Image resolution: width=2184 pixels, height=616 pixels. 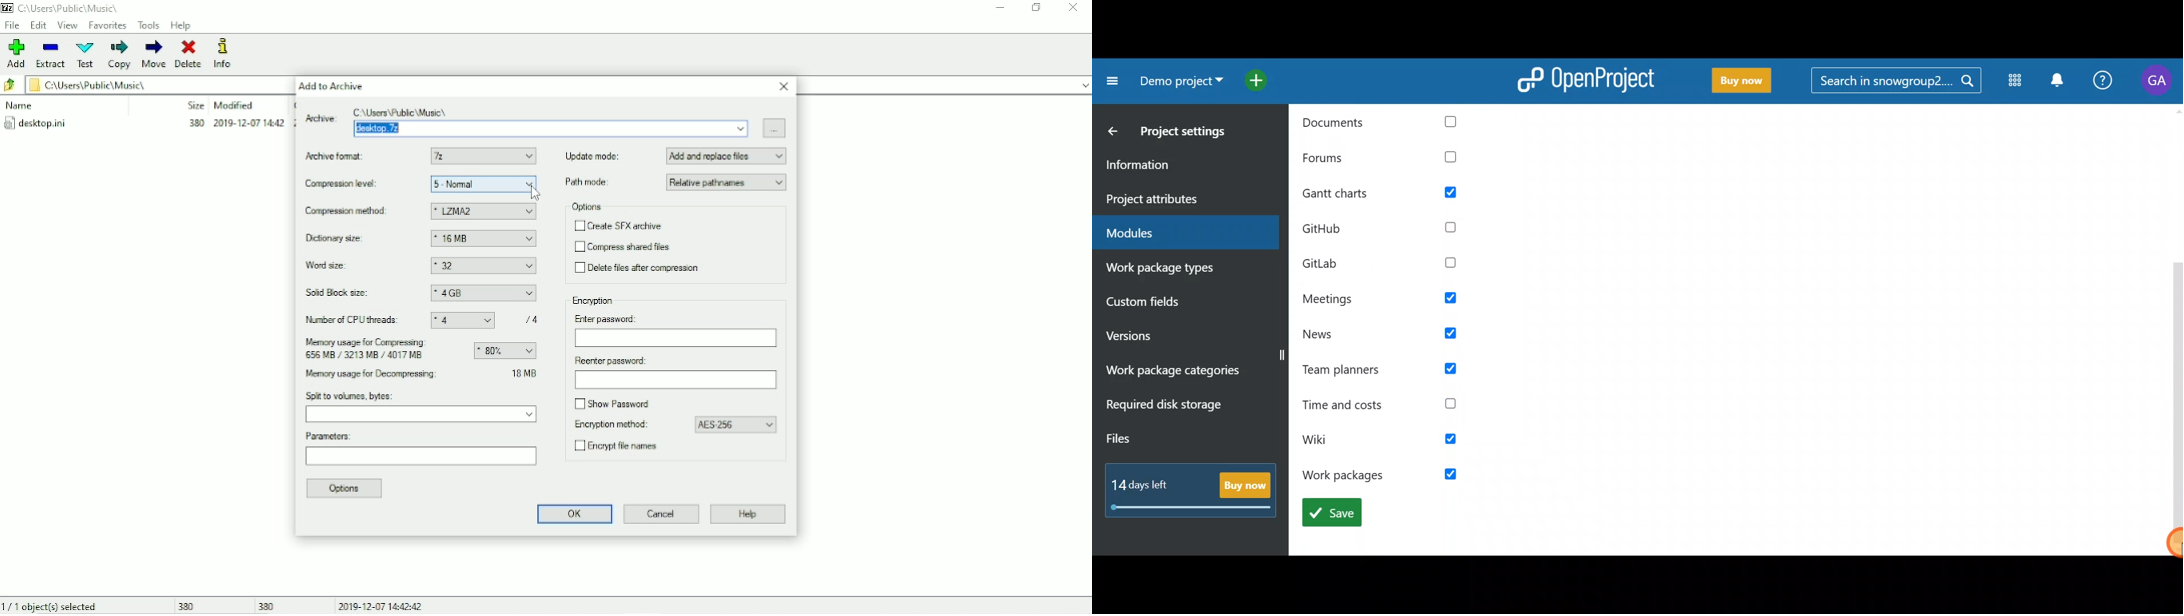 What do you see at coordinates (572, 514) in the screenshot?
I see `OK` at bounding box center [572, 514].